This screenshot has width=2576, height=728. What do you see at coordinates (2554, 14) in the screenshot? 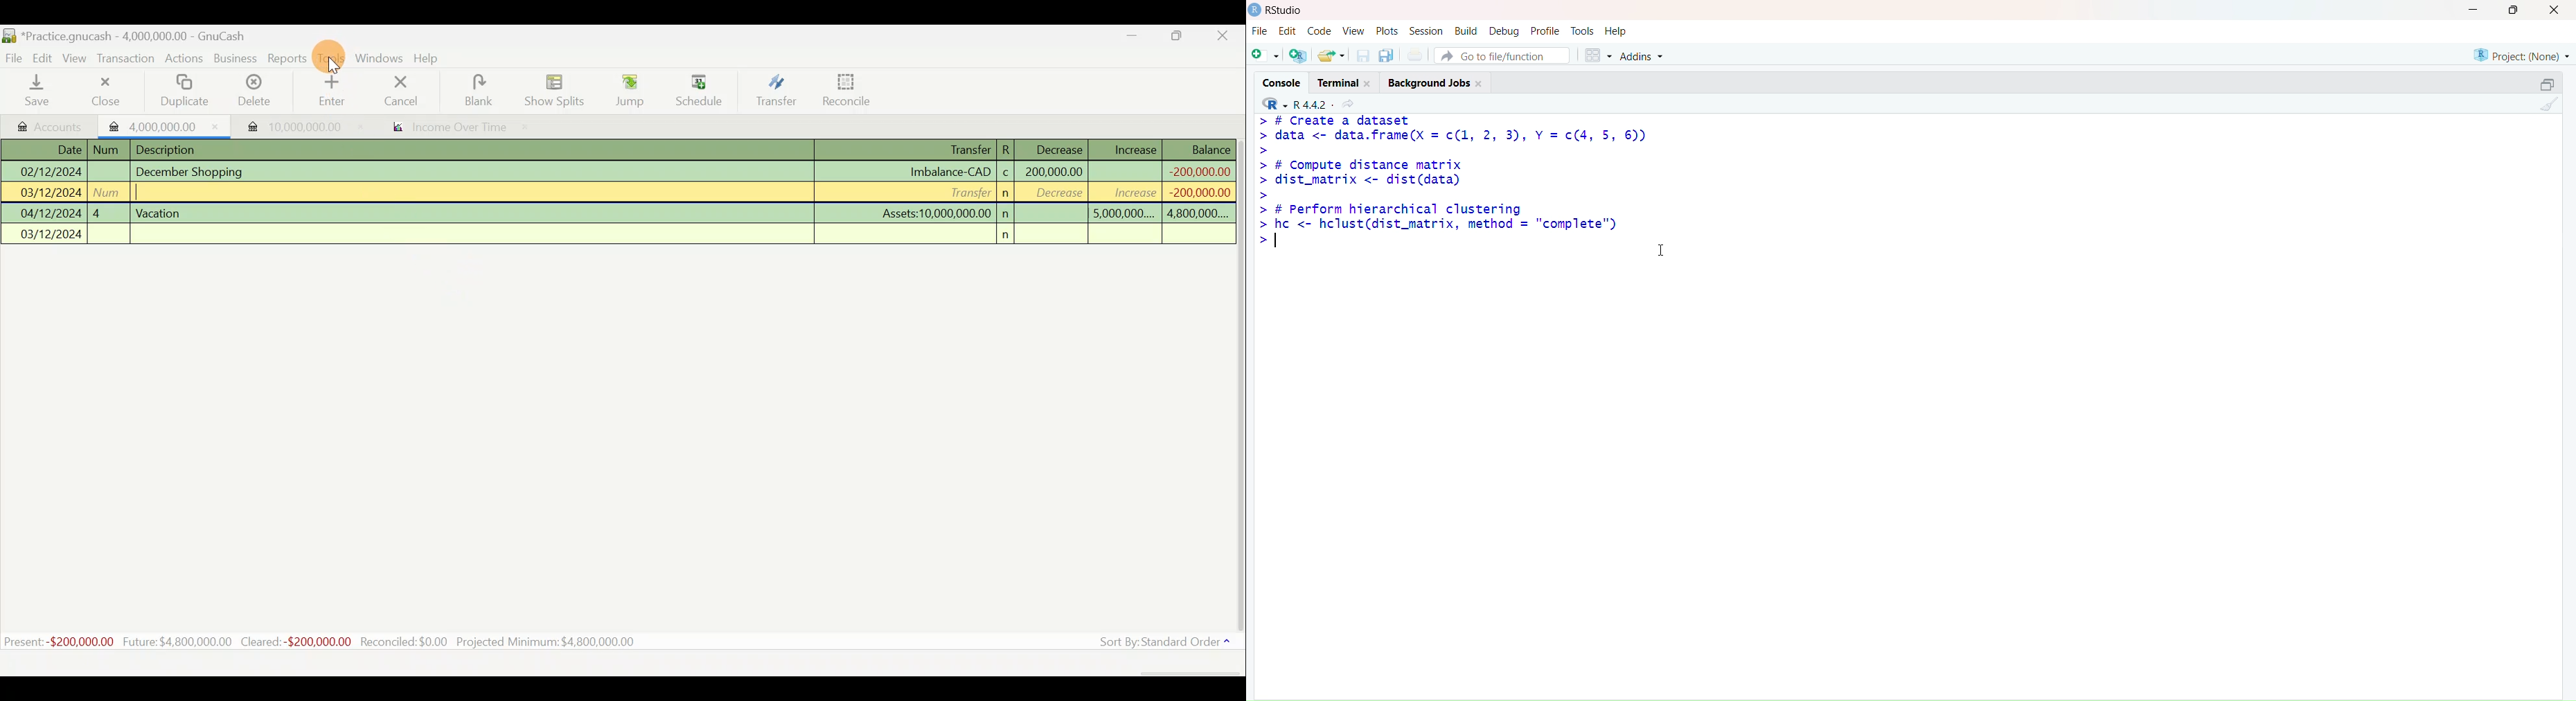
I see `Close` at bounding box center [2554, 14].